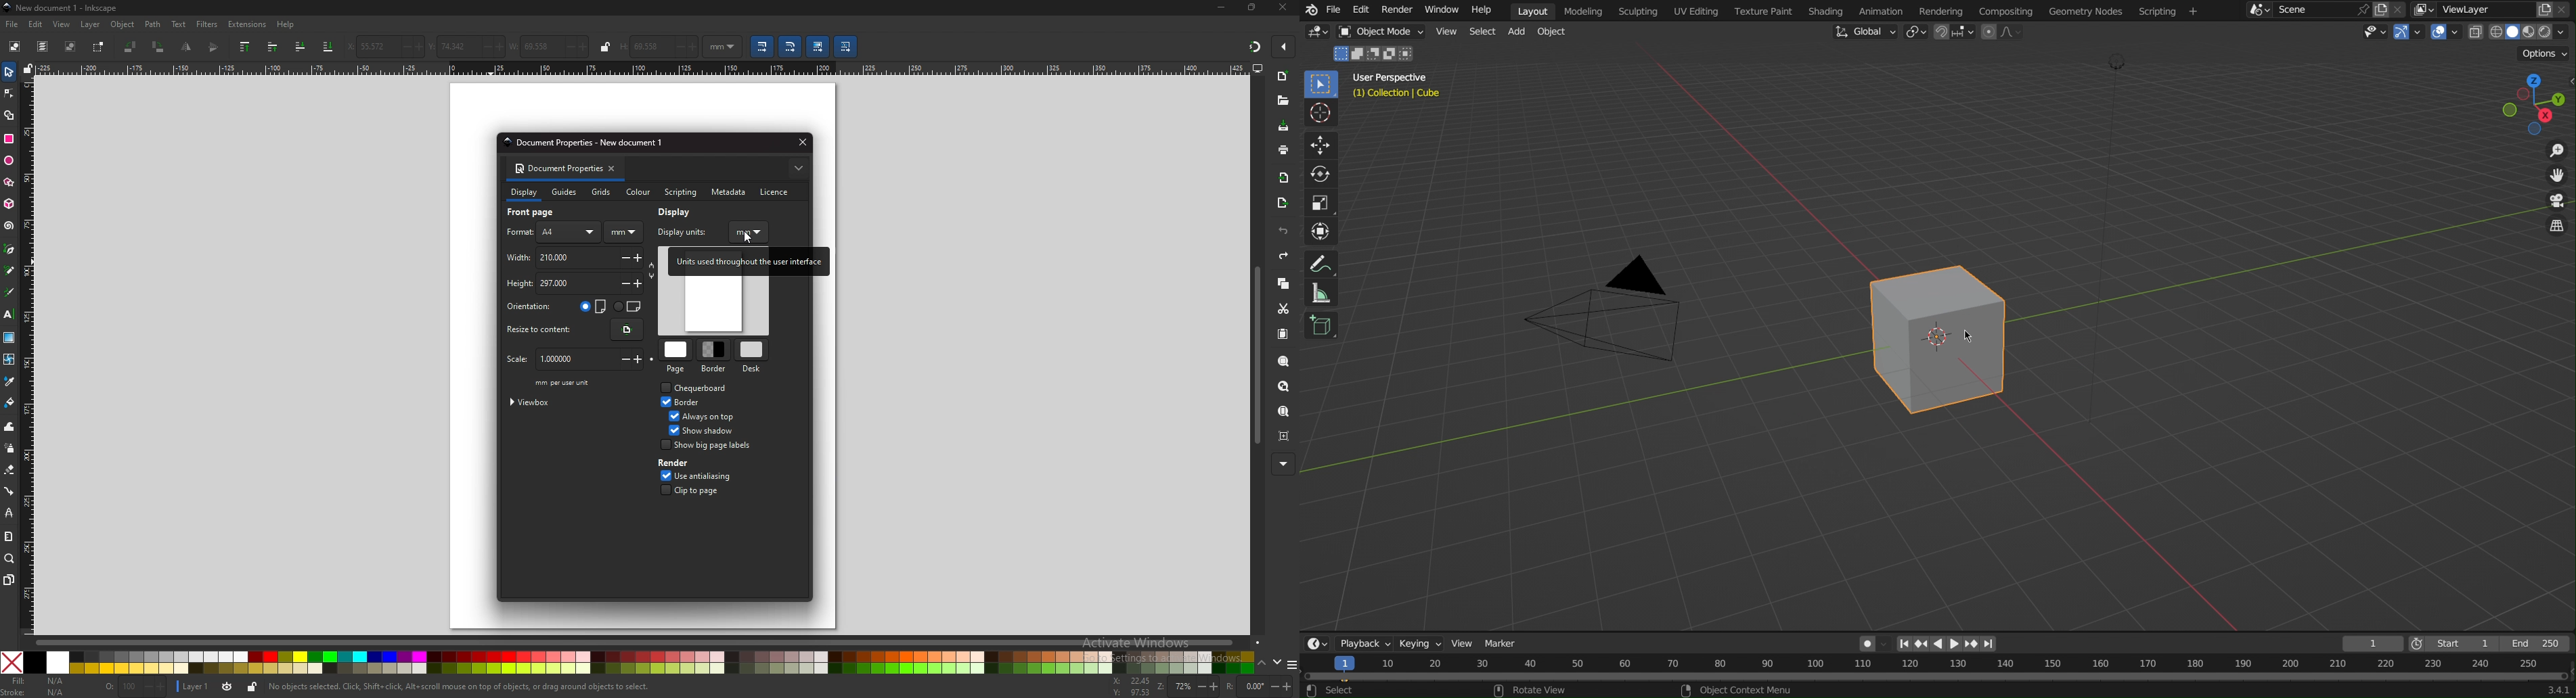  What do you see at coordinates (9, 182) in the screenshot?
I see `polygon` at bounding box center [9, 182].